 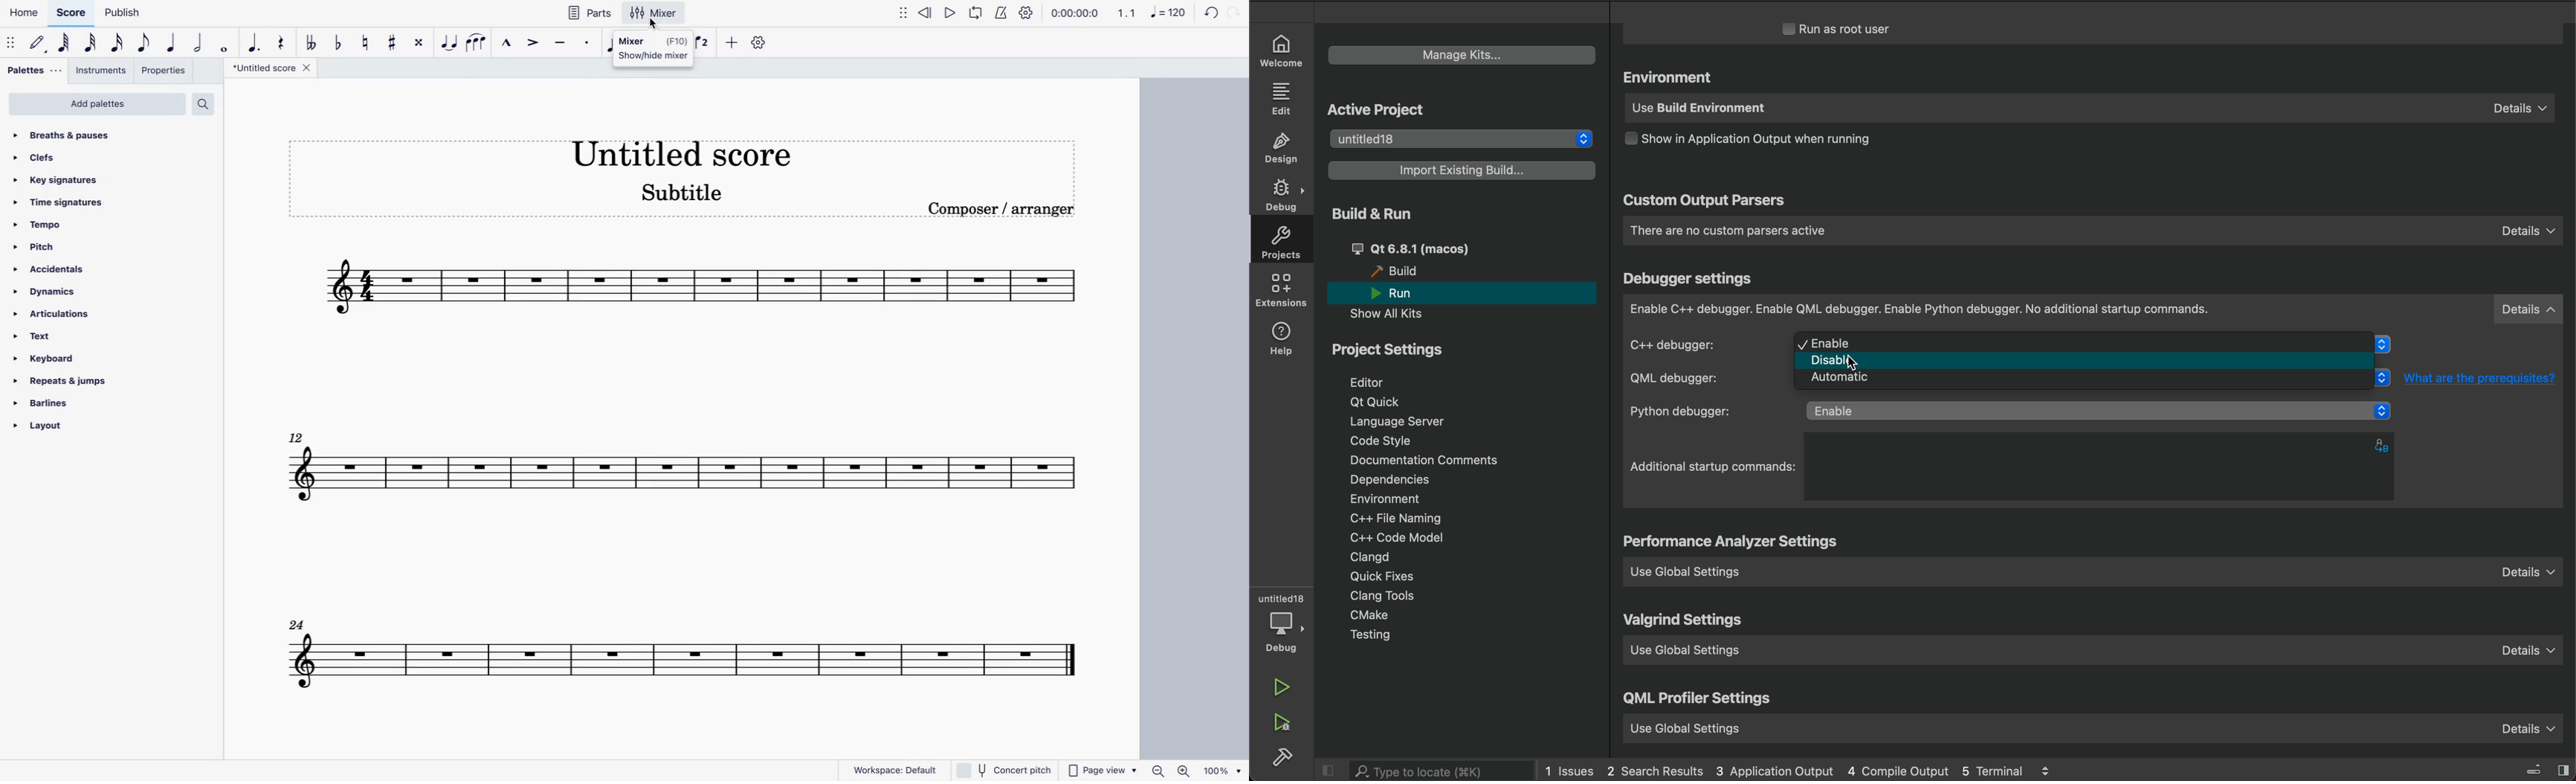 What do you see at coordinates (145, 45) in the screenshot?
I see `eight note` at bounding box center [145, 45].